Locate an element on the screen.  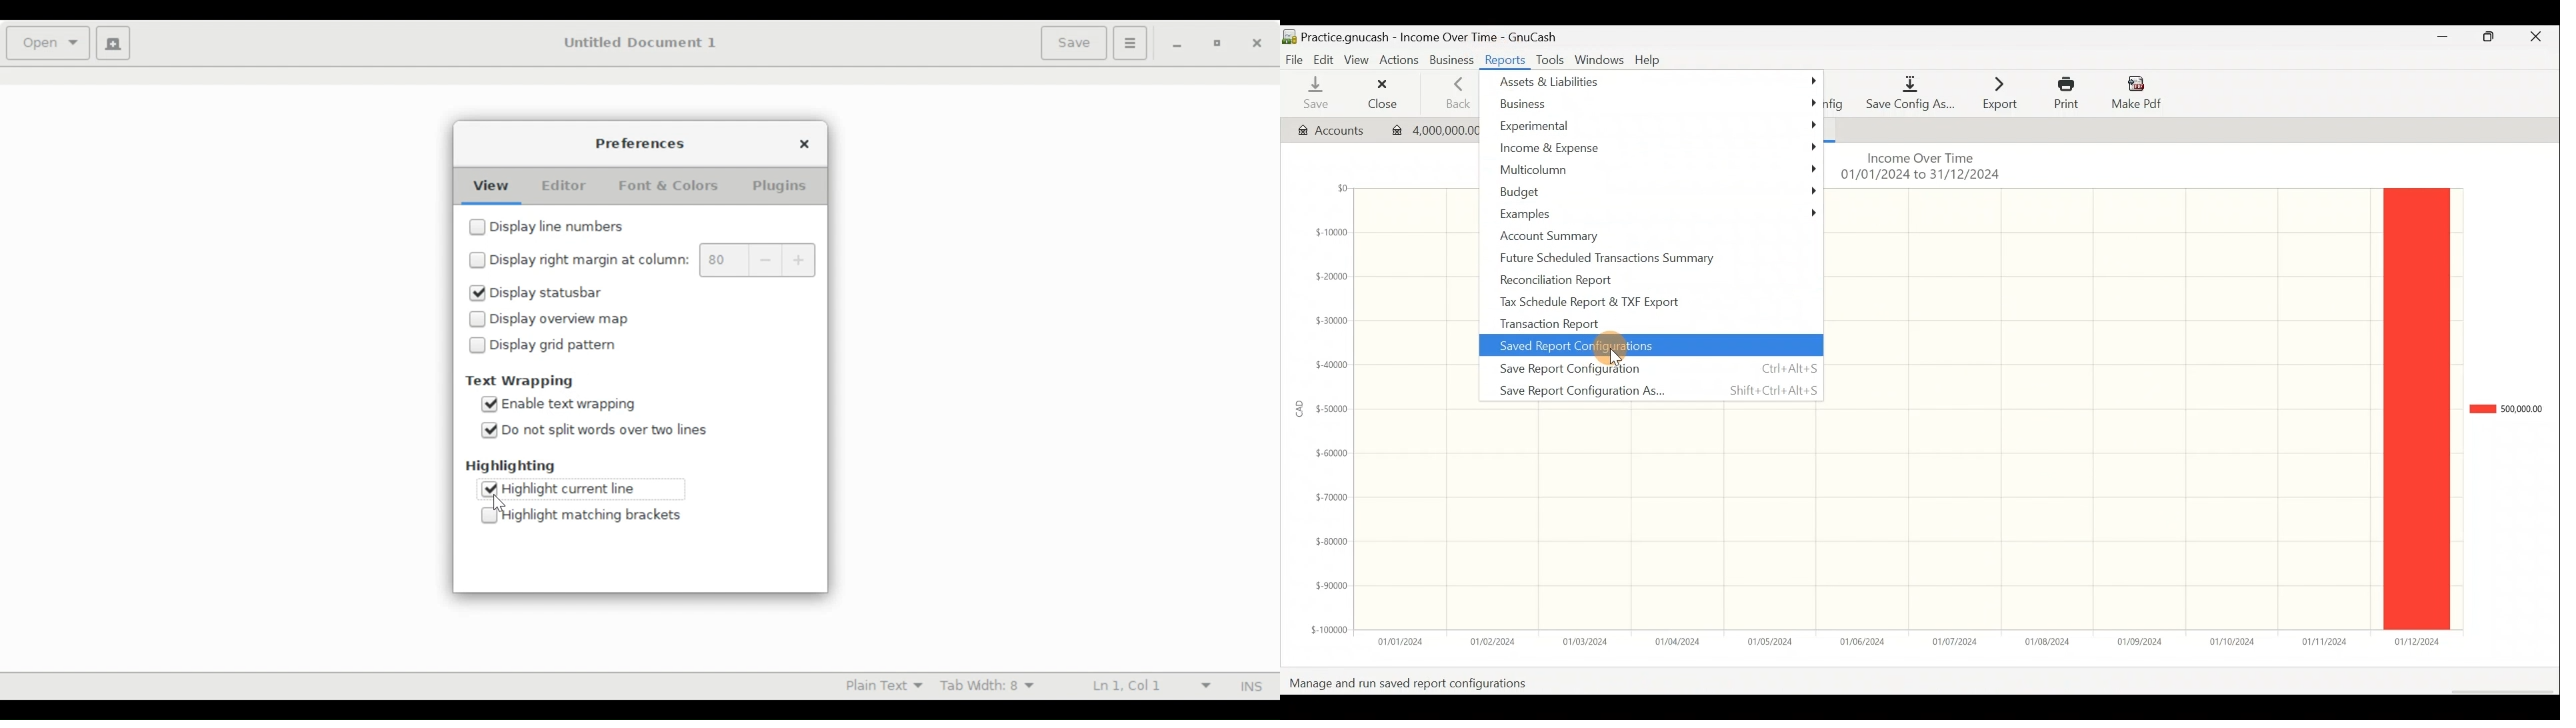
checkbox is located at coordinates (477, 319).